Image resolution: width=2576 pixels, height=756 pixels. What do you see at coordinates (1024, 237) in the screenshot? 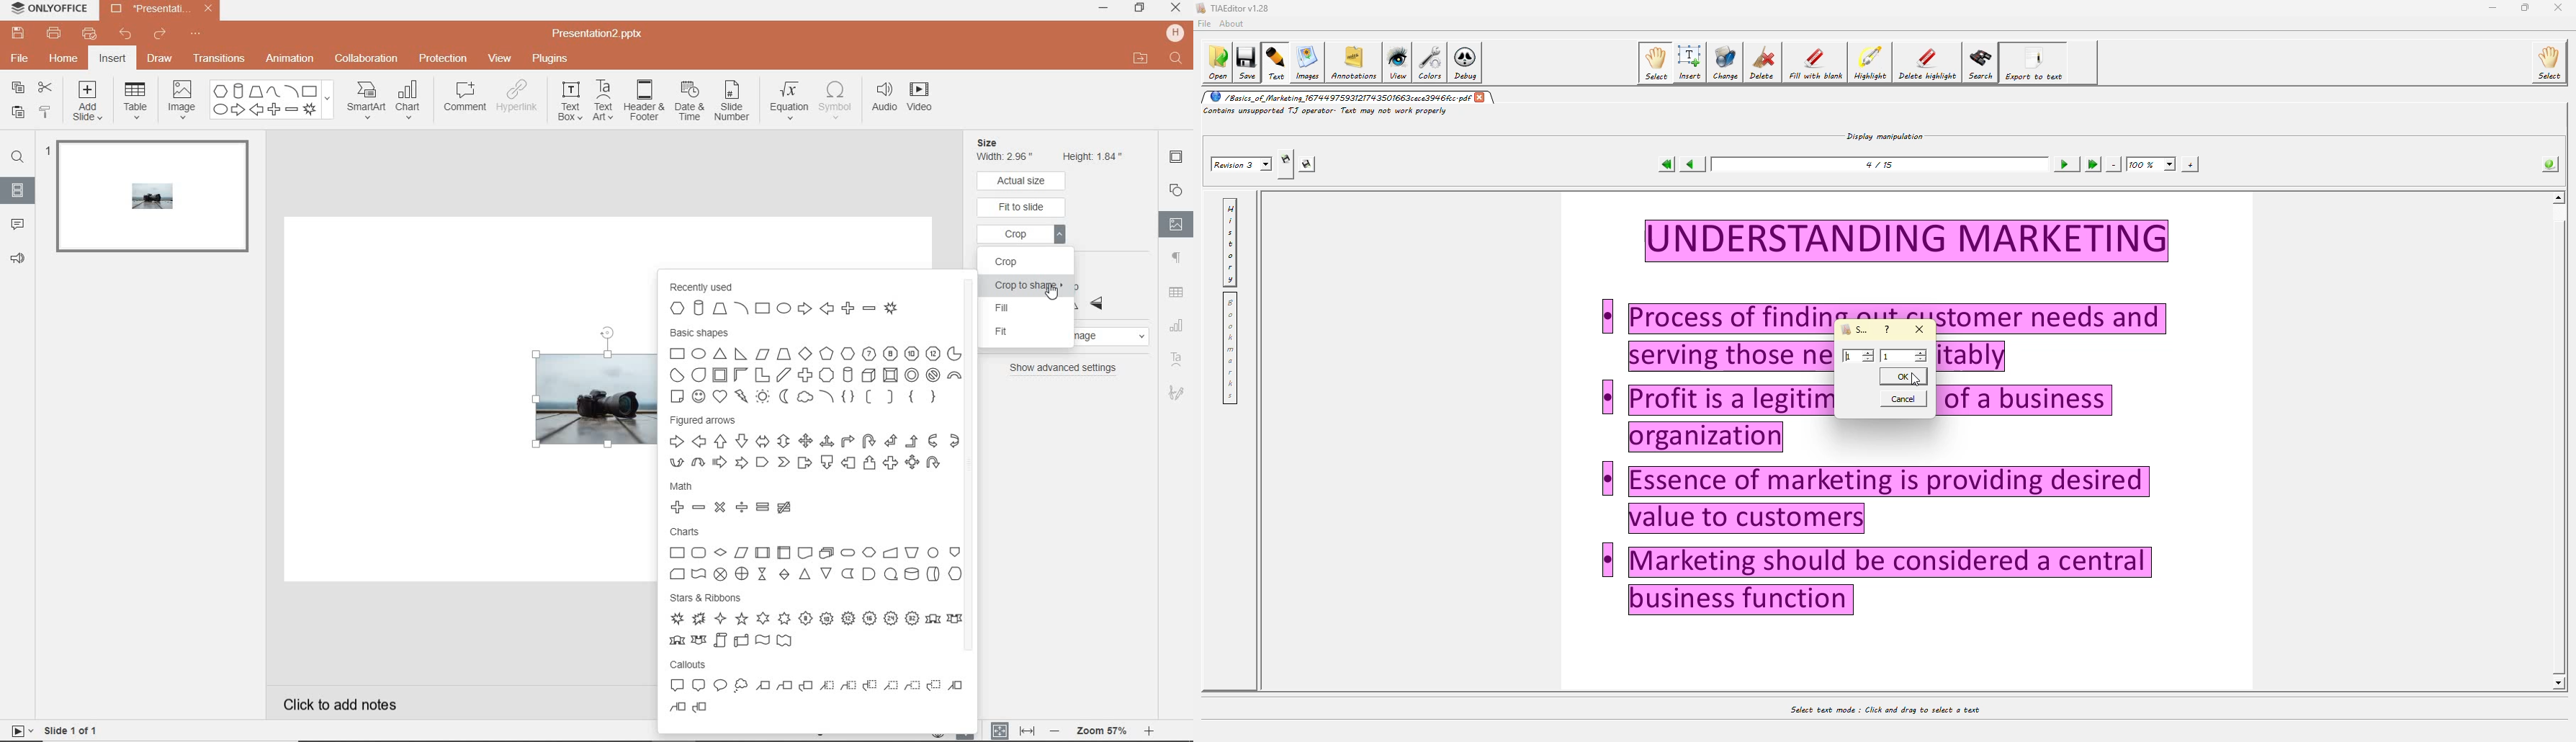
I see `crop` at bounding box center [1024, 237].